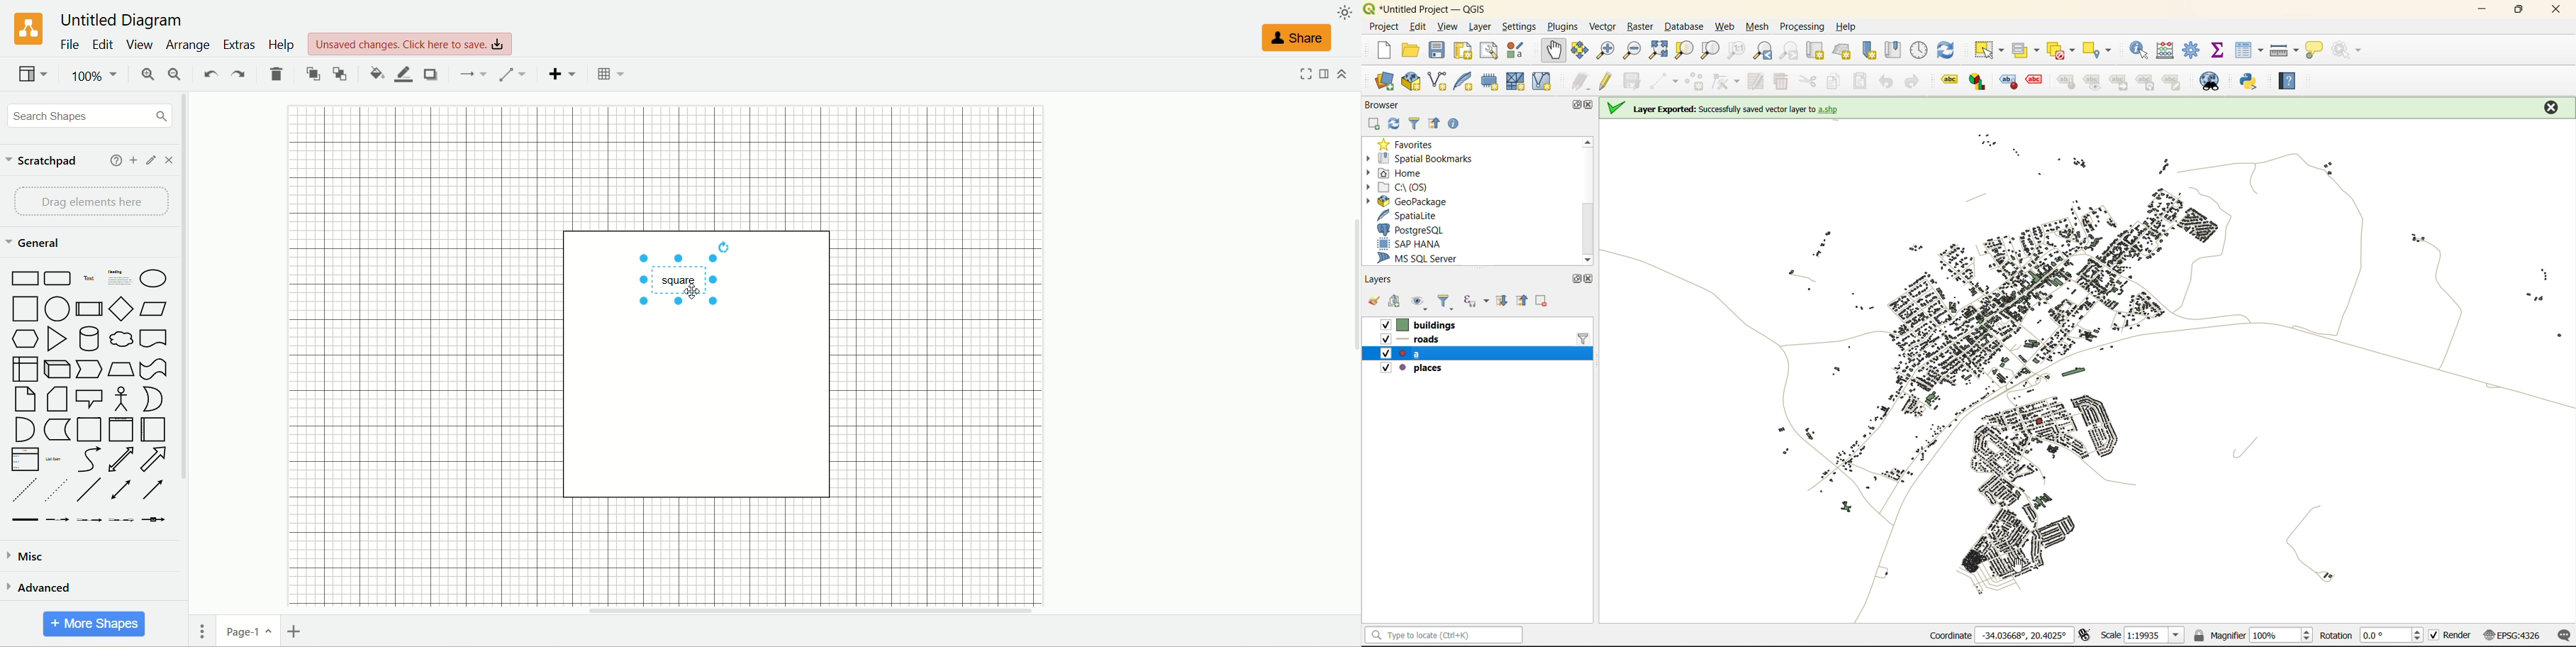 The height and width of the screenshot is (672, 2576). I want to click on select, so click(1992, 50).